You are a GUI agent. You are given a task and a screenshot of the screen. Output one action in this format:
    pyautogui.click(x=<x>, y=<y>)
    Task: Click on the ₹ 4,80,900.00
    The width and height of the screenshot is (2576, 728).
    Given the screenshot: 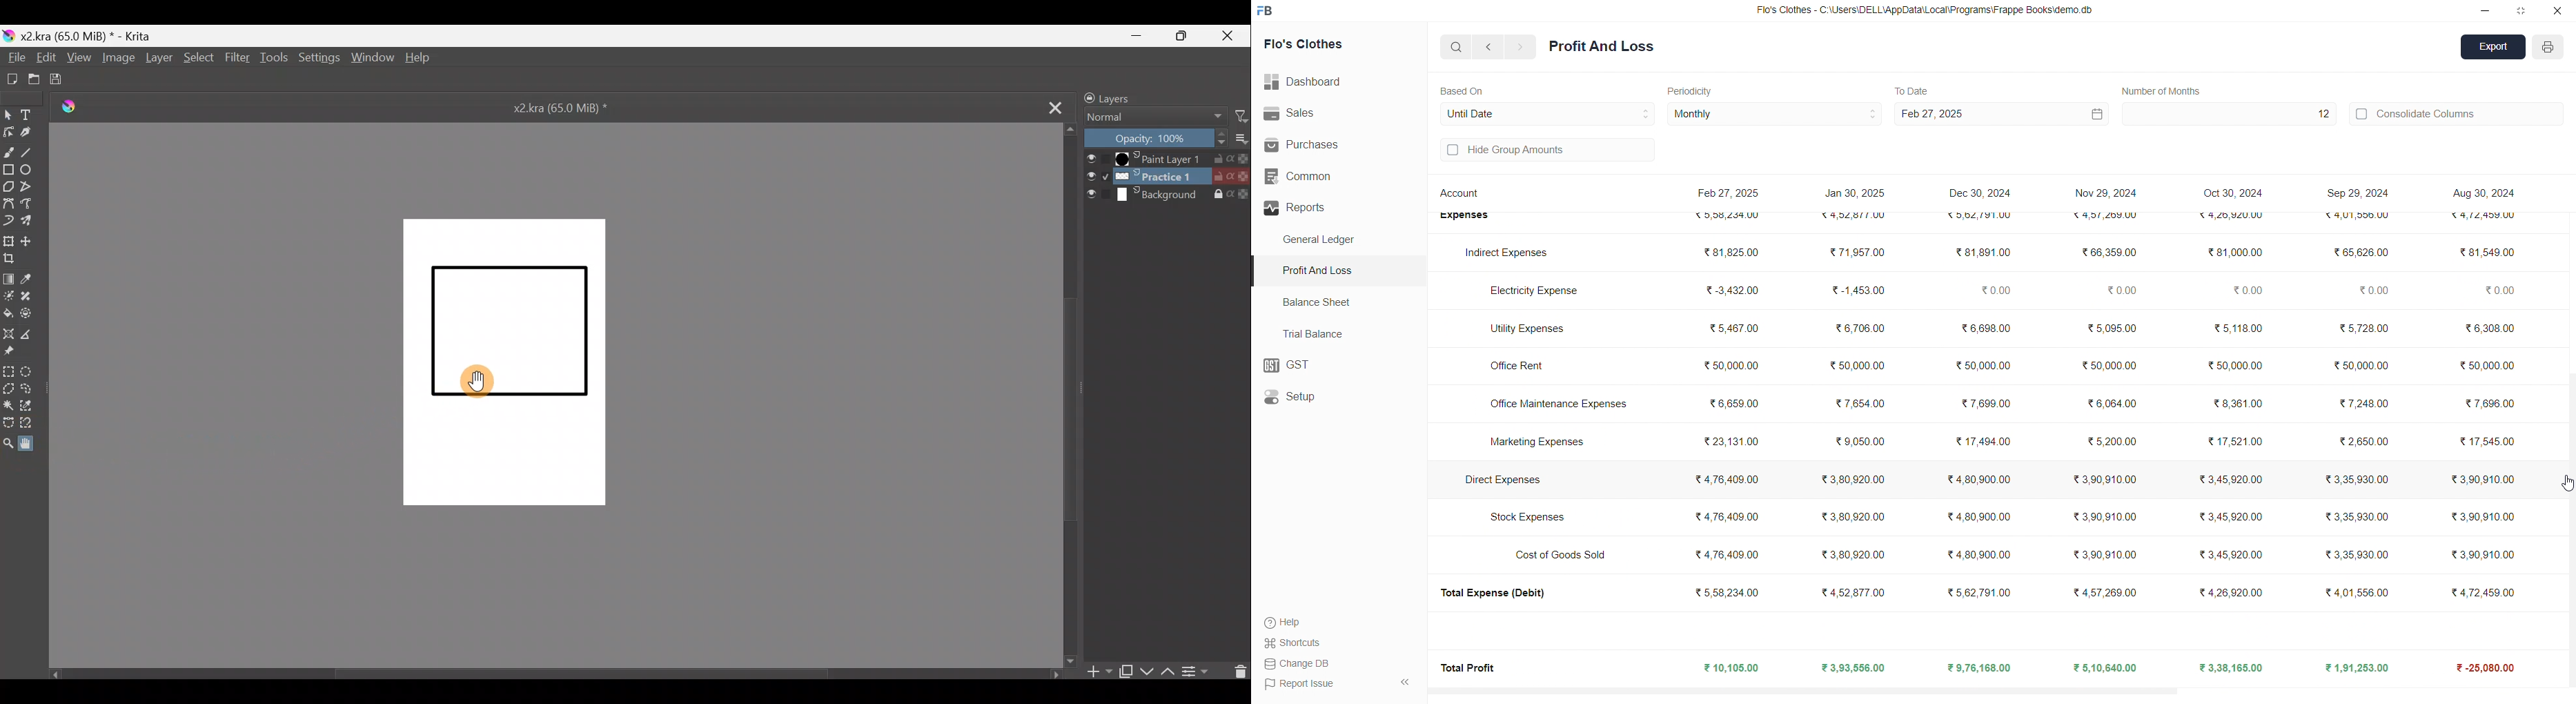 What is the action you would take?
    pyautogui.click(x=1983, y=518)
    